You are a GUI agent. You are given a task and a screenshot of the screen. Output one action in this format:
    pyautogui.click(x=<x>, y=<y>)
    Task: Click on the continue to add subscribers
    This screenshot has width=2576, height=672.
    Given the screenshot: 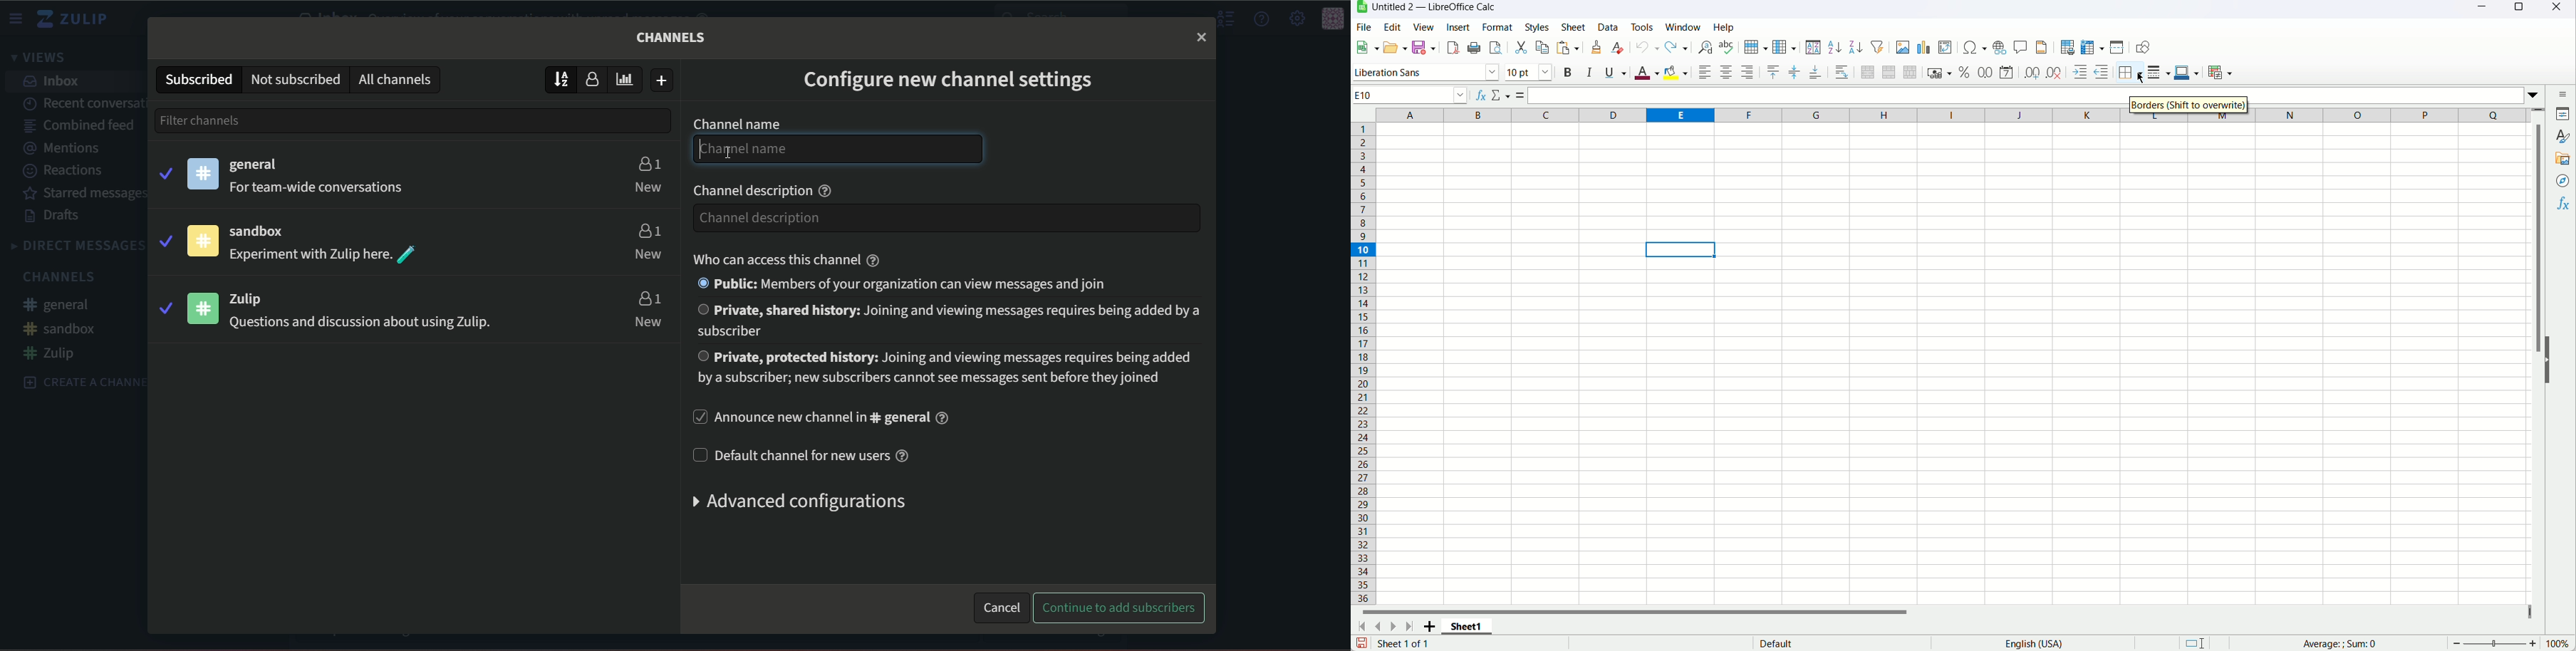 What is the action you would take?
    pyautogui.click(x=1123, y=608)
    